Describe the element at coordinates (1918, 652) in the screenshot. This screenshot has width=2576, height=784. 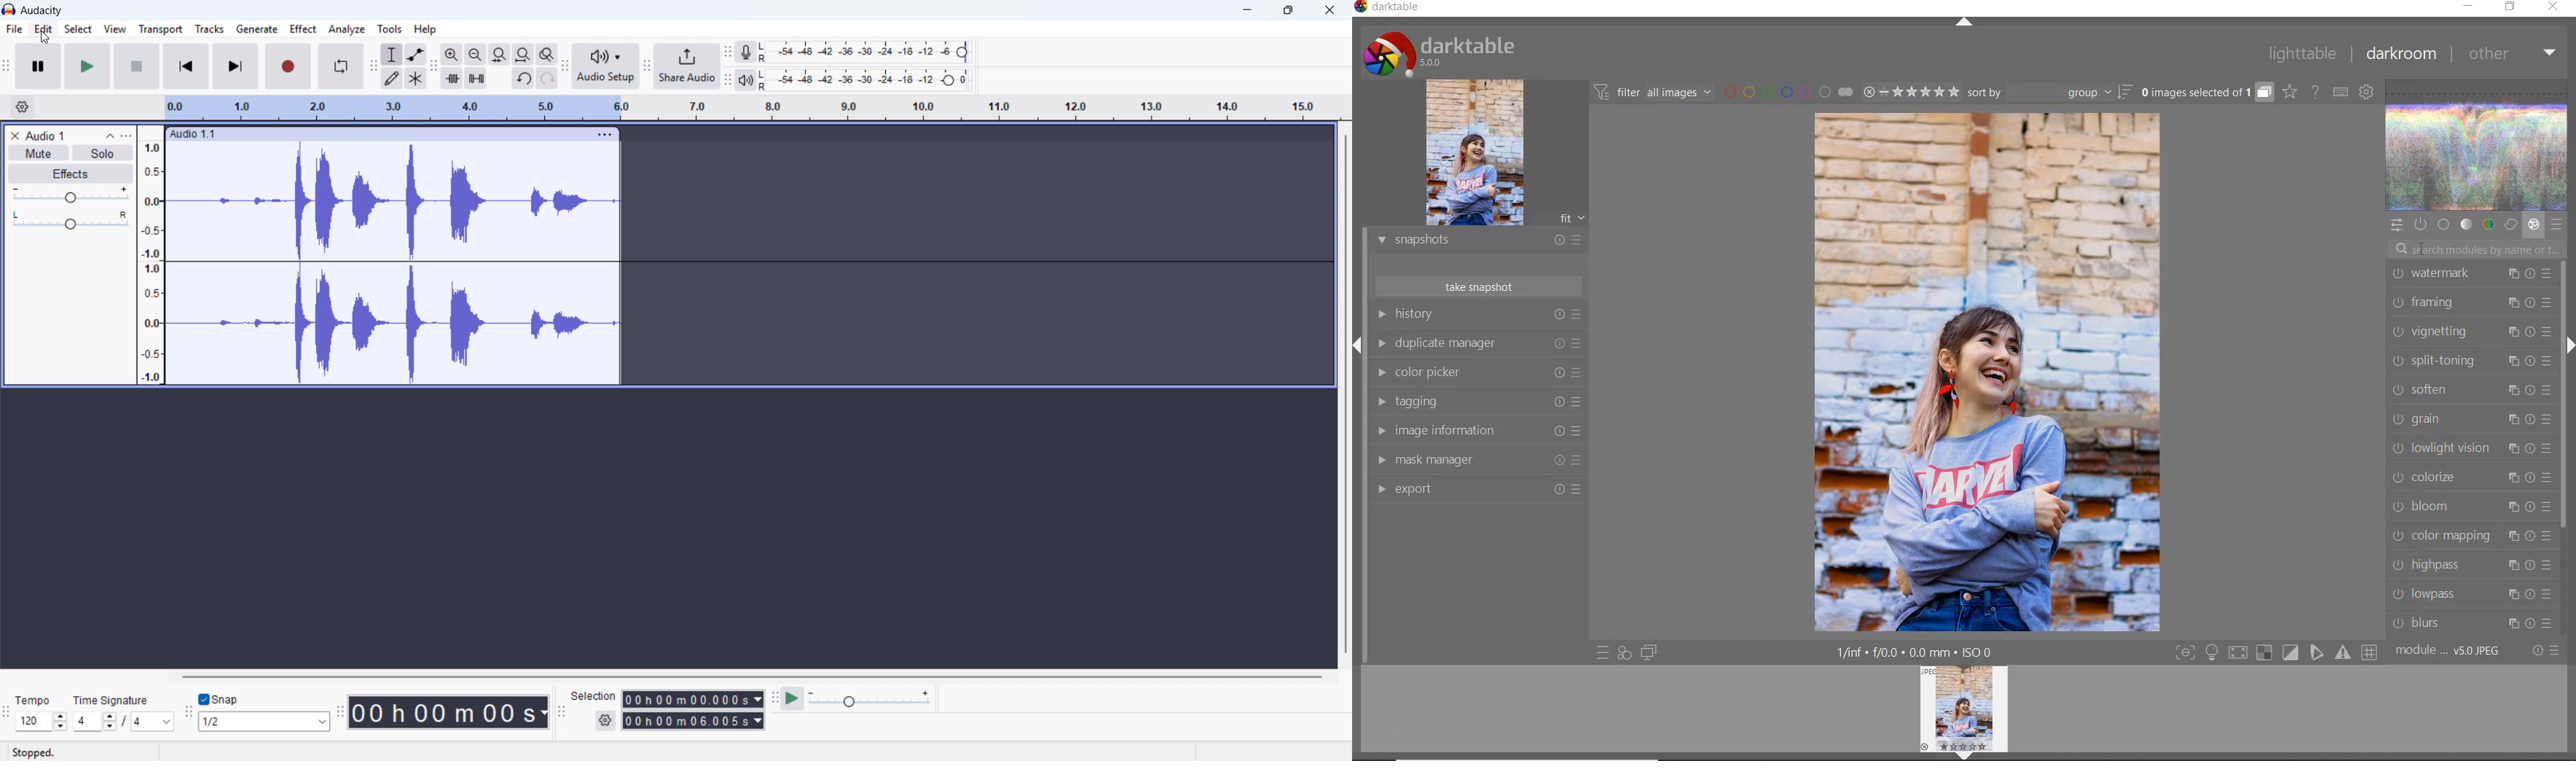
I see `1/inf*f/0.0 mm*ISO 0` at that location.